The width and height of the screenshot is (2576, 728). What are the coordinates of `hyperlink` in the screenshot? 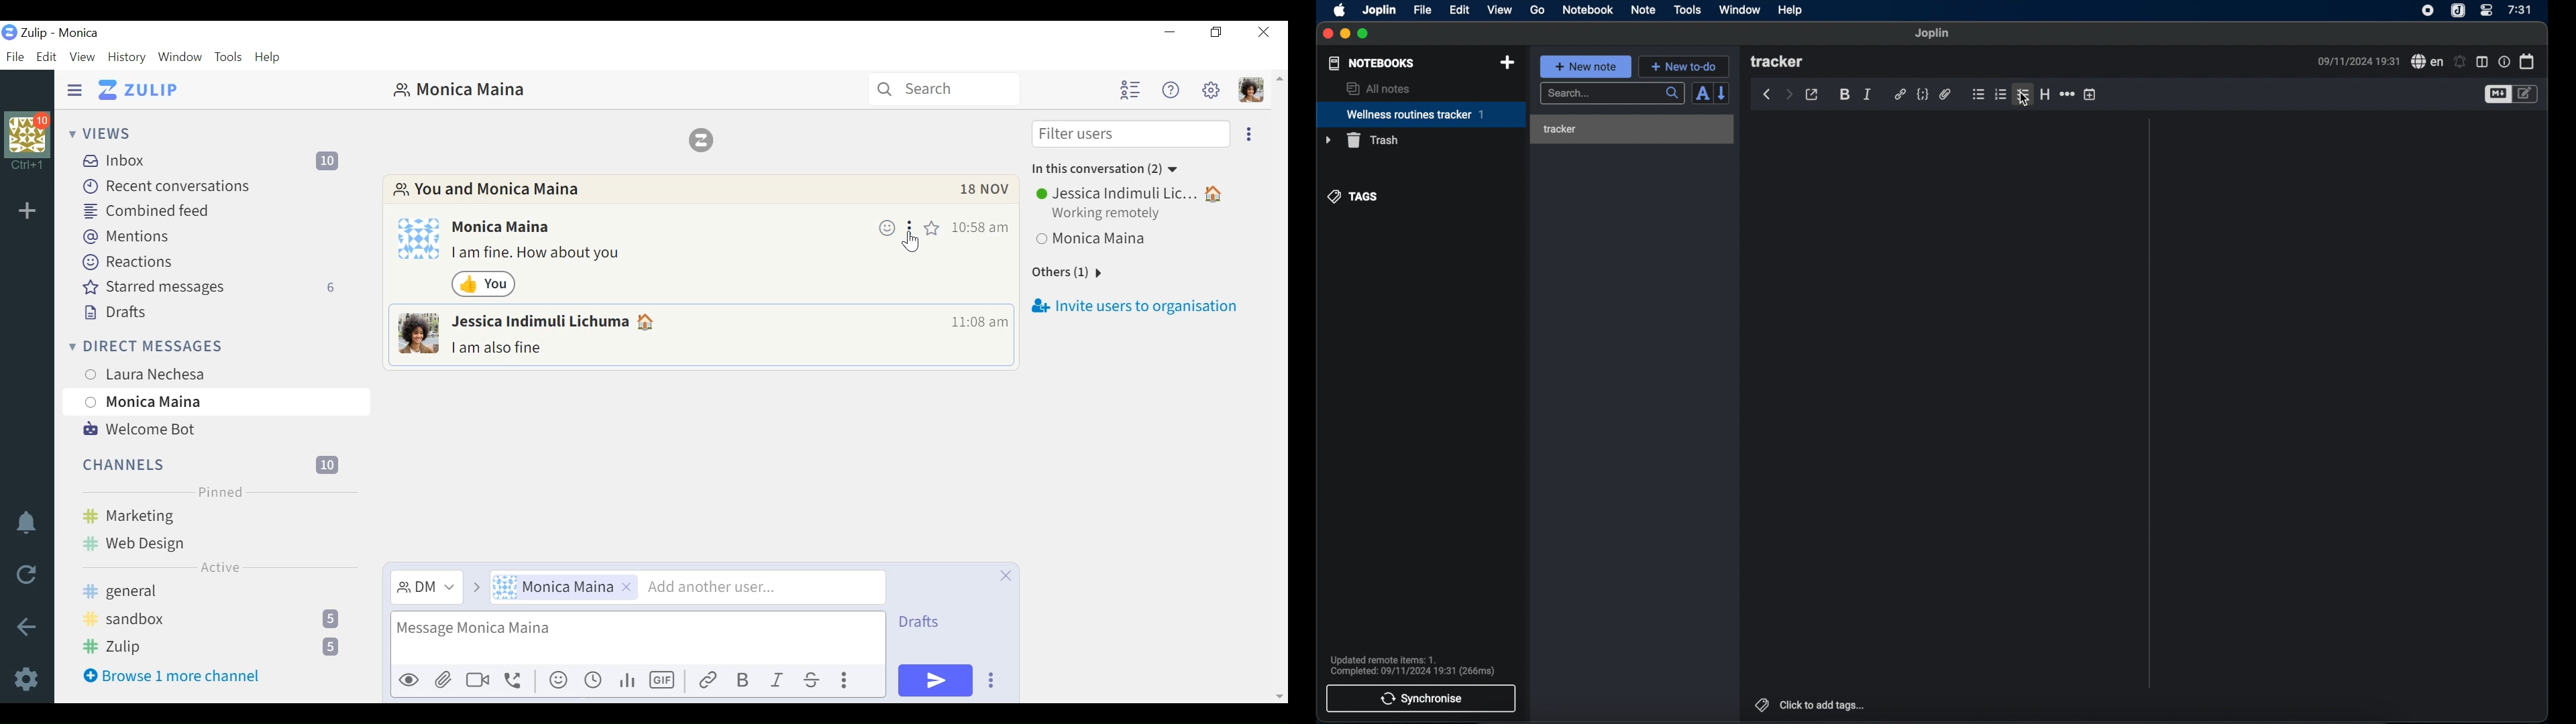 It's located at (1900, 95).